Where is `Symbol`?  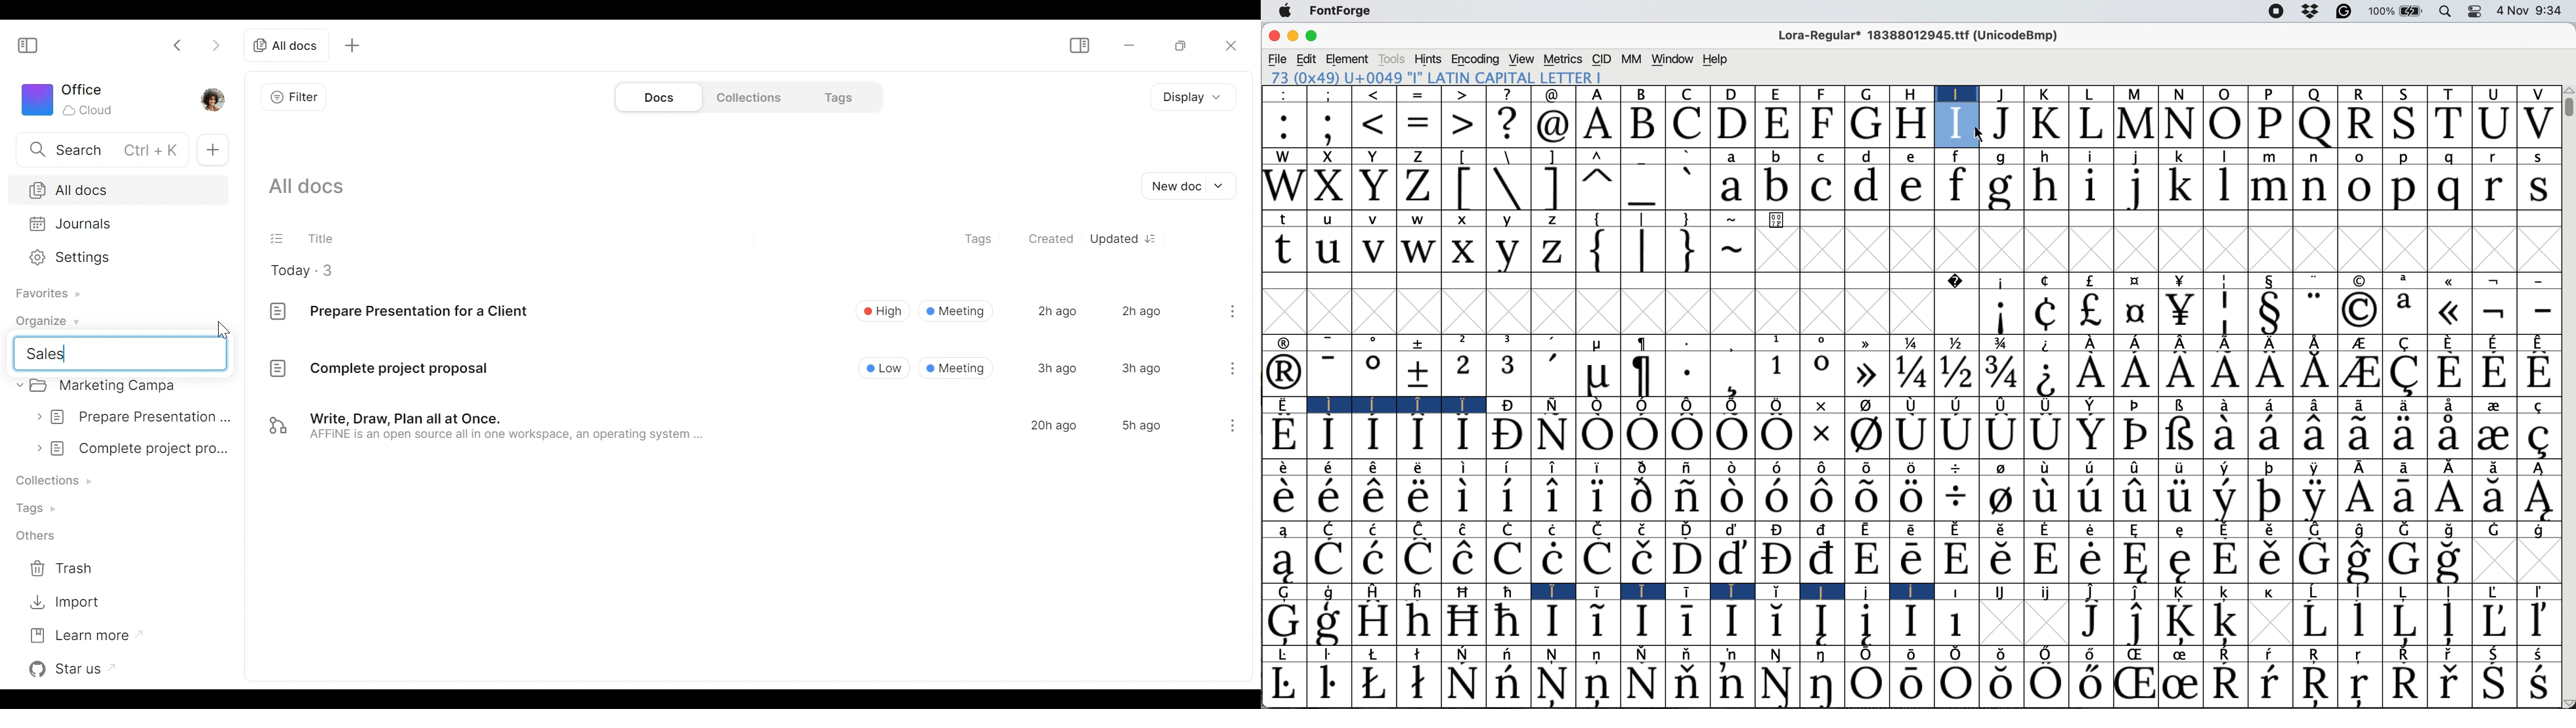
Symbol is located at coordinates (2542, 653).